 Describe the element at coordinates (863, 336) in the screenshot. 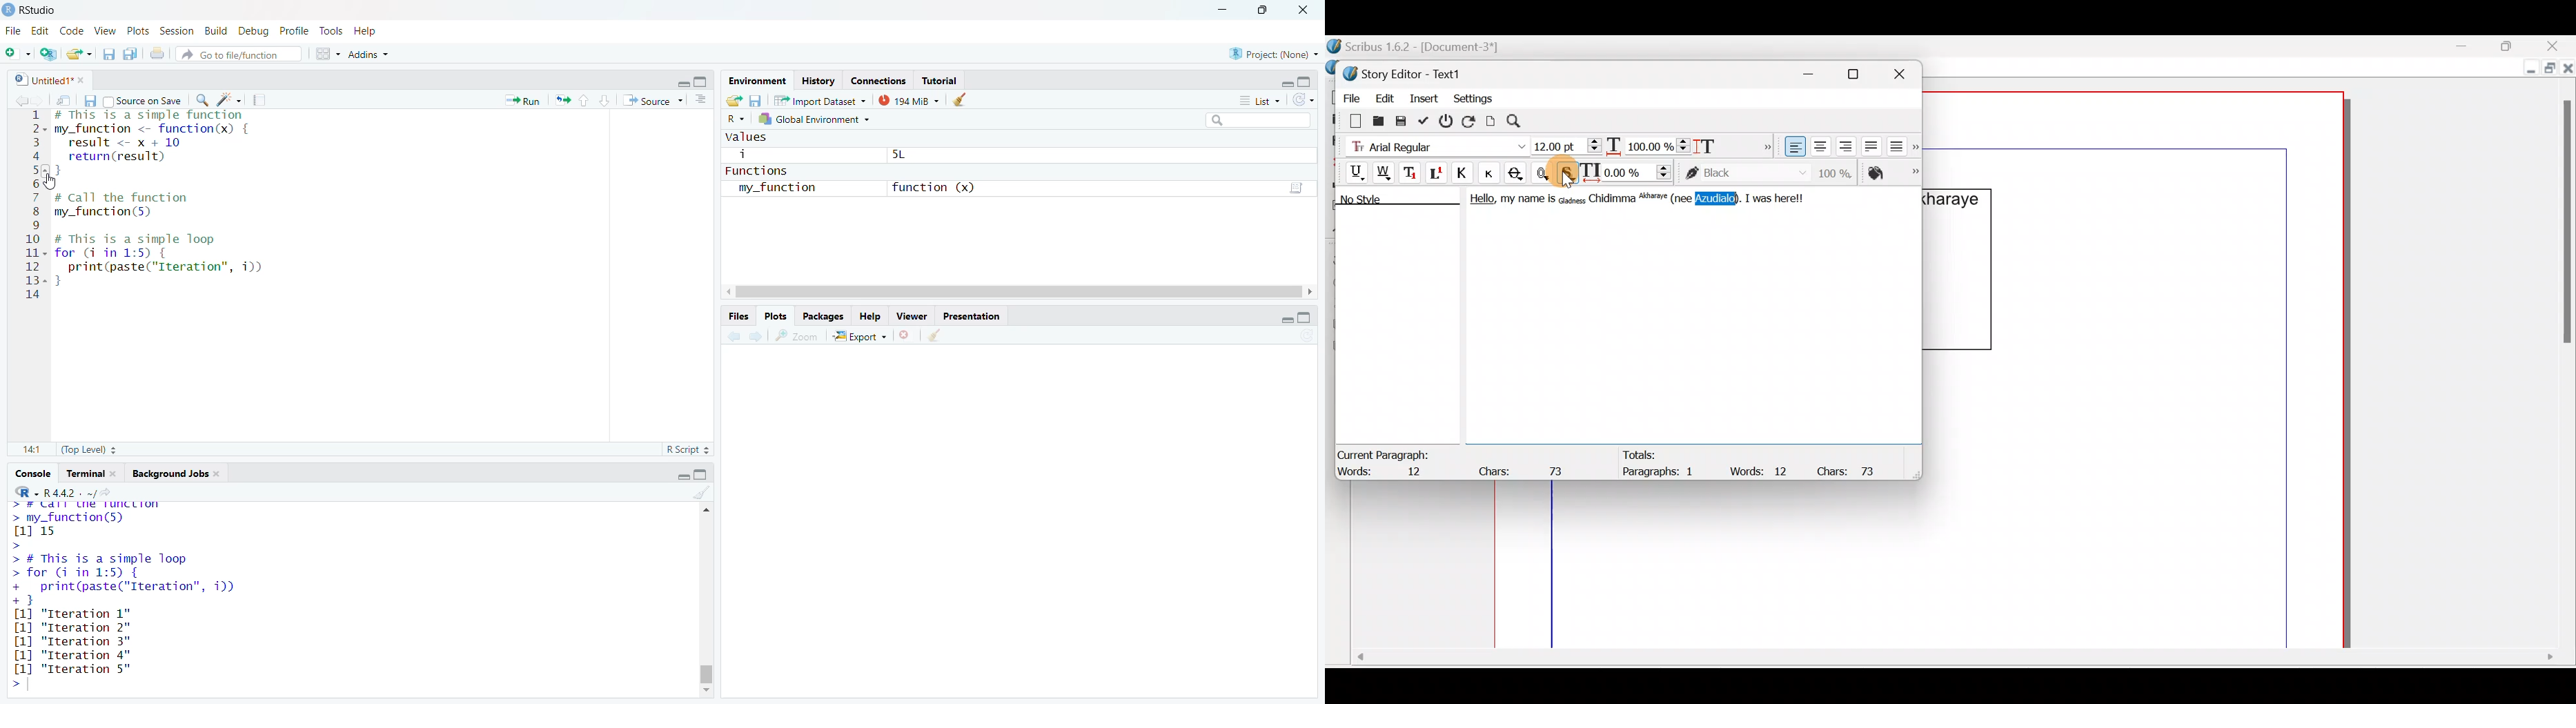

I see `export` at that location.